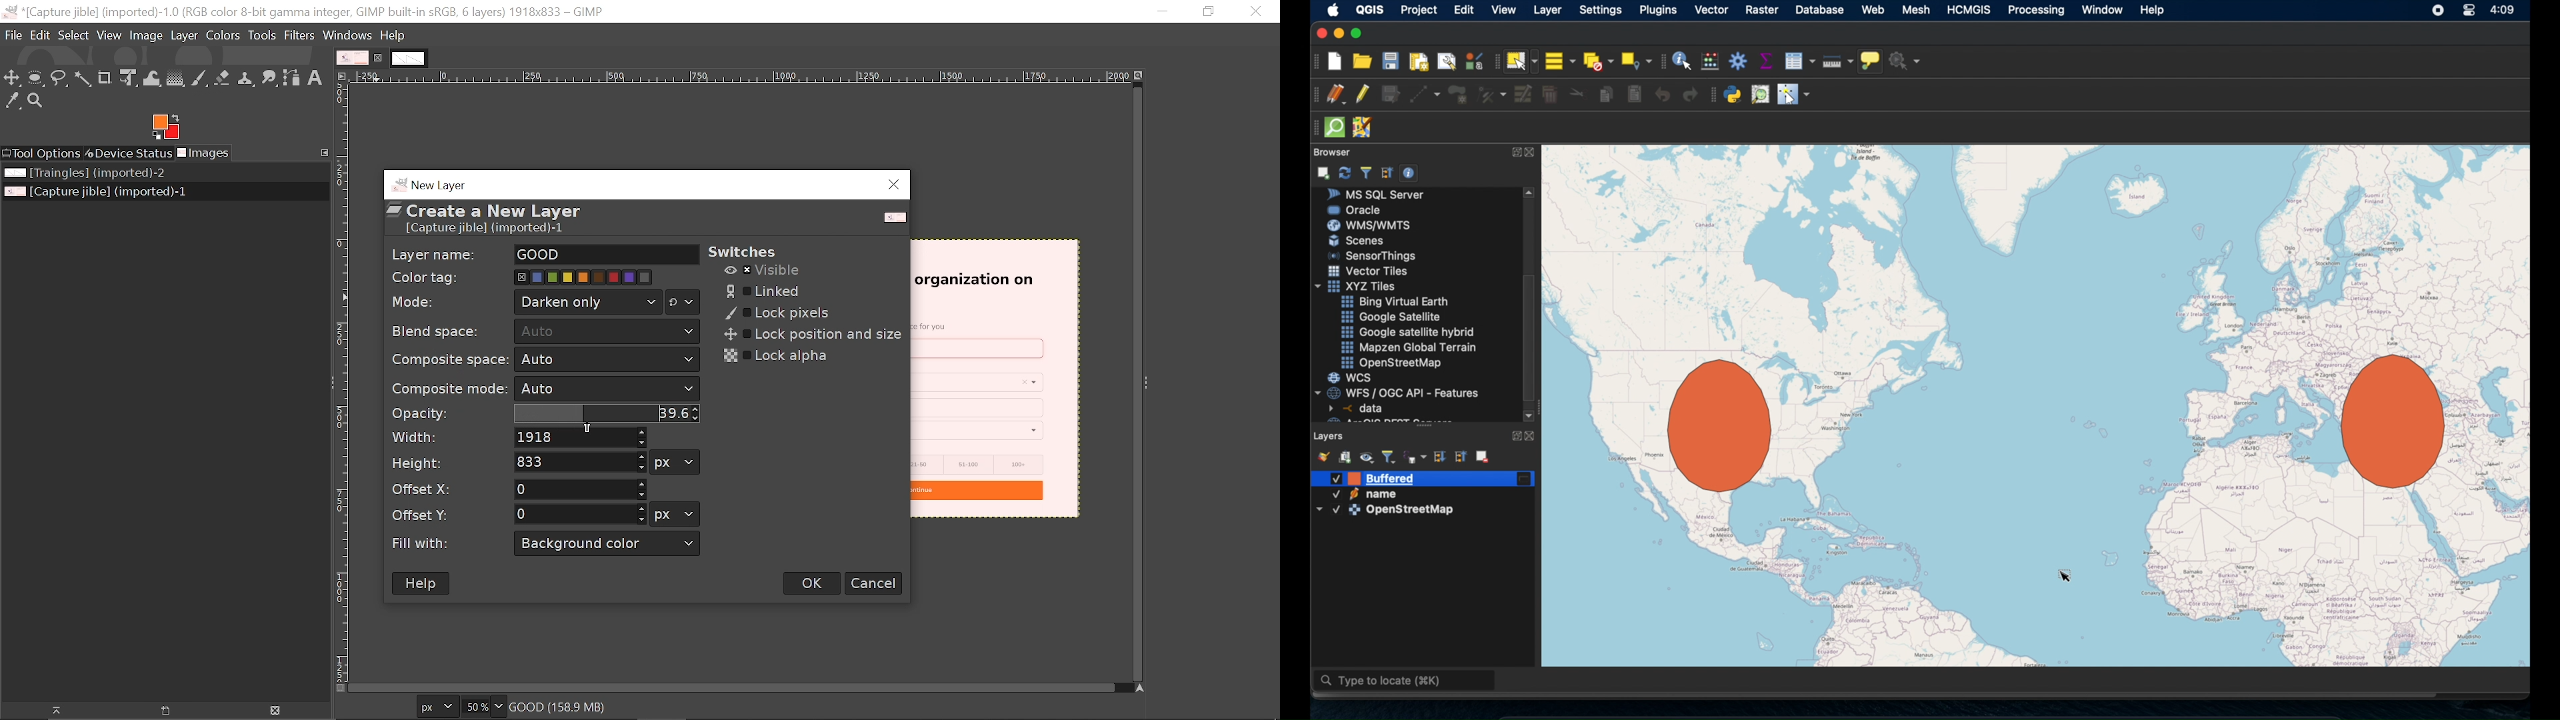 Image resolution: width=2576 pixels, height=728 pixels. What do you see at coordinates (1335, 61) in the screenshot?
I see `new project` at bounding box center [1335, 61].